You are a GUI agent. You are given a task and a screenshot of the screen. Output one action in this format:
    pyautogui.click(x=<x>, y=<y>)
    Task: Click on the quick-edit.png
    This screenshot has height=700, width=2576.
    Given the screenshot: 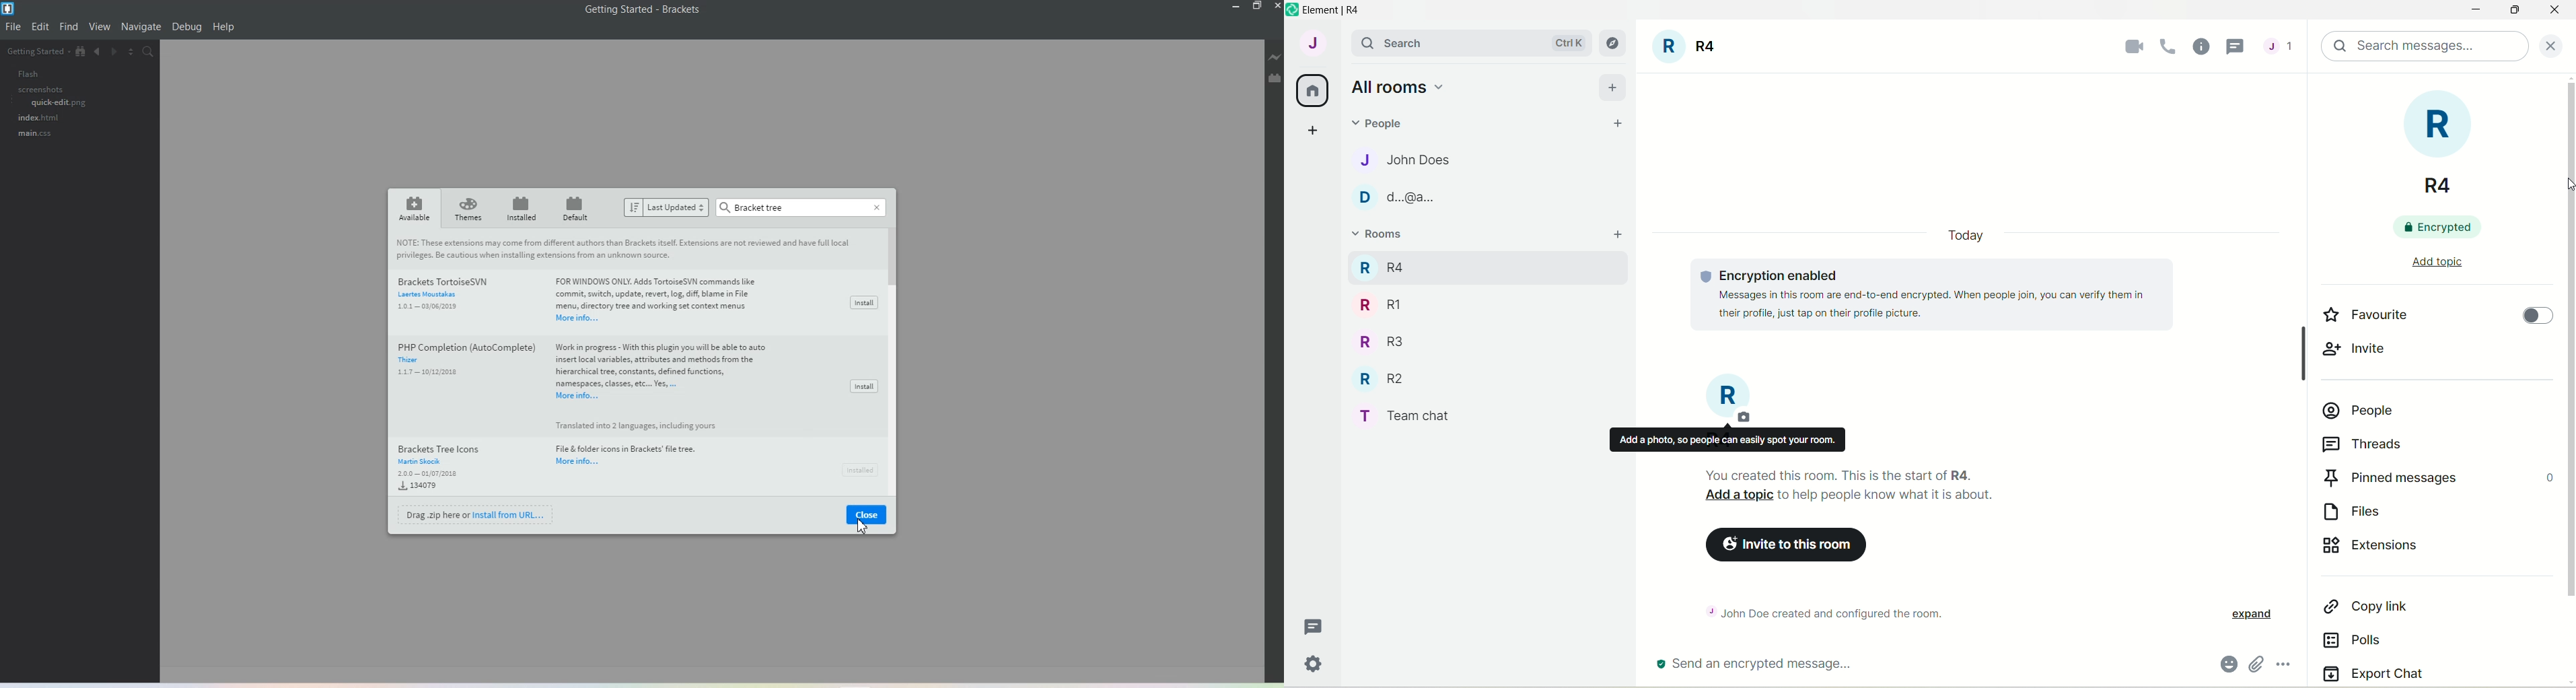 What is the action you would take?
    pyautogui.click(x=49, y=104)
    